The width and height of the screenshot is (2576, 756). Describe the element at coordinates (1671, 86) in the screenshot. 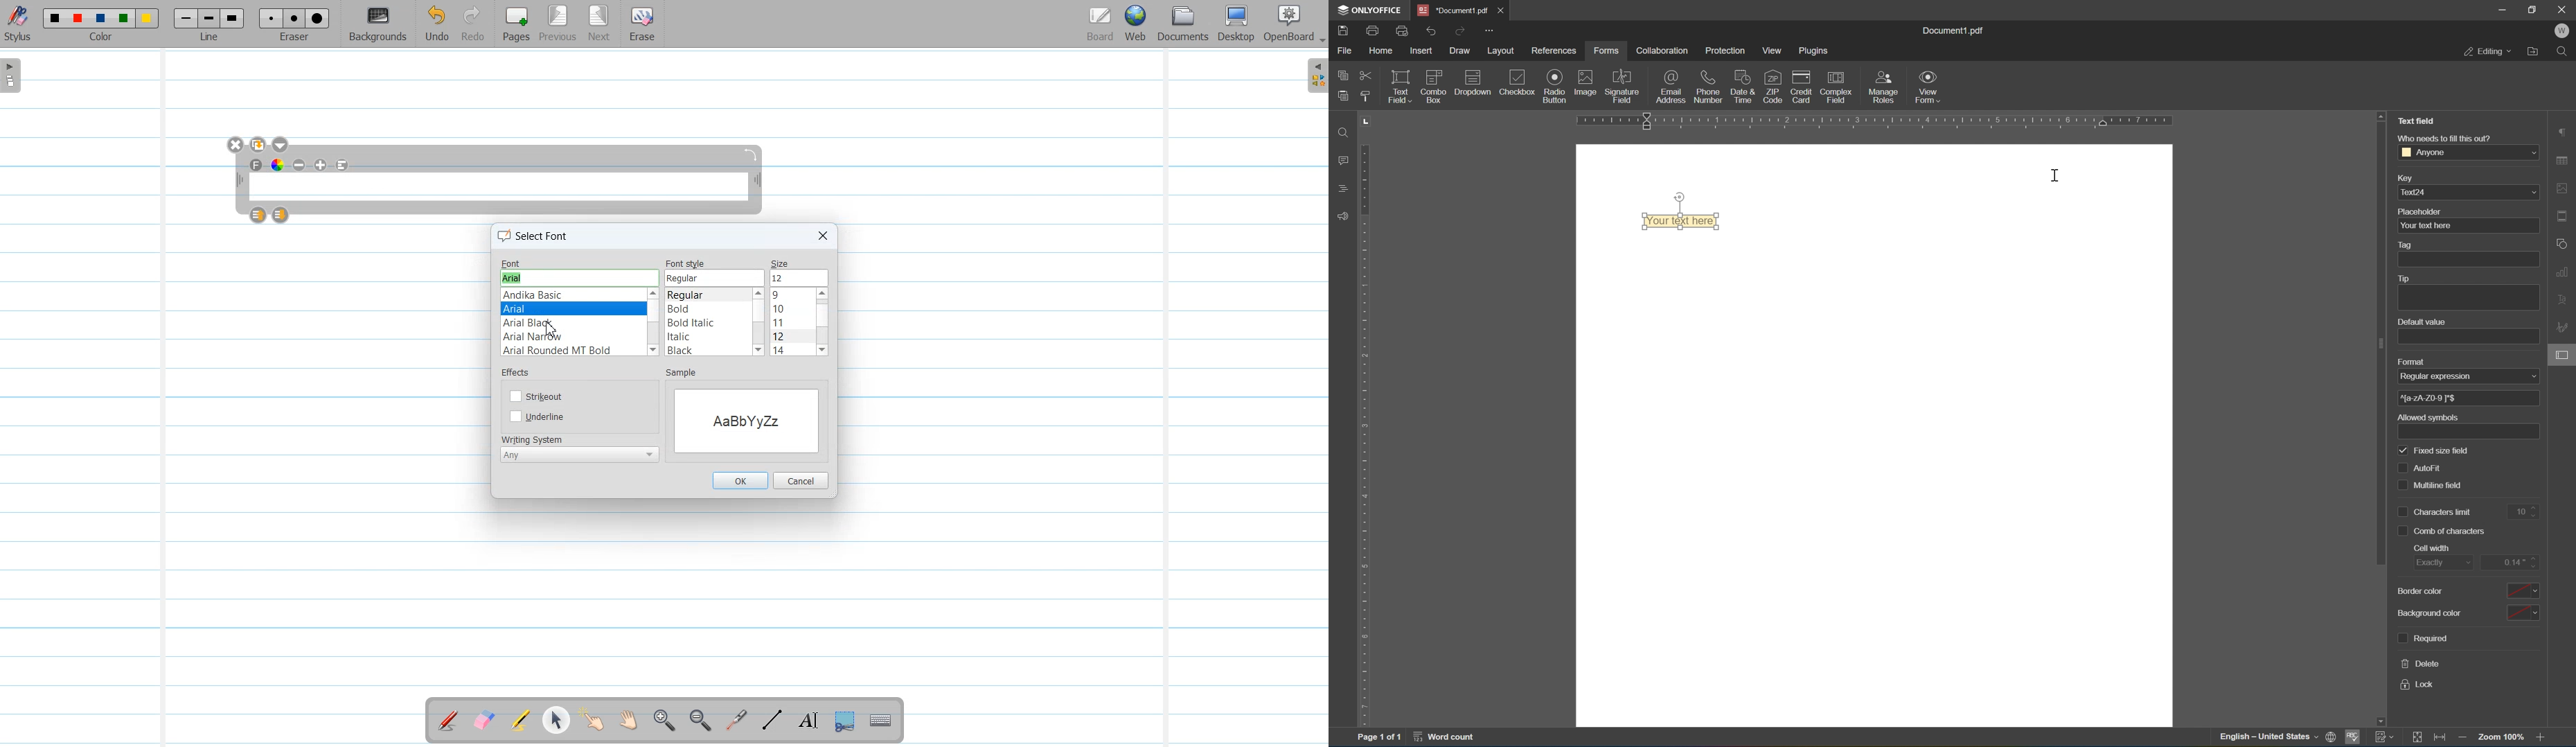

I see `email address` at that location.